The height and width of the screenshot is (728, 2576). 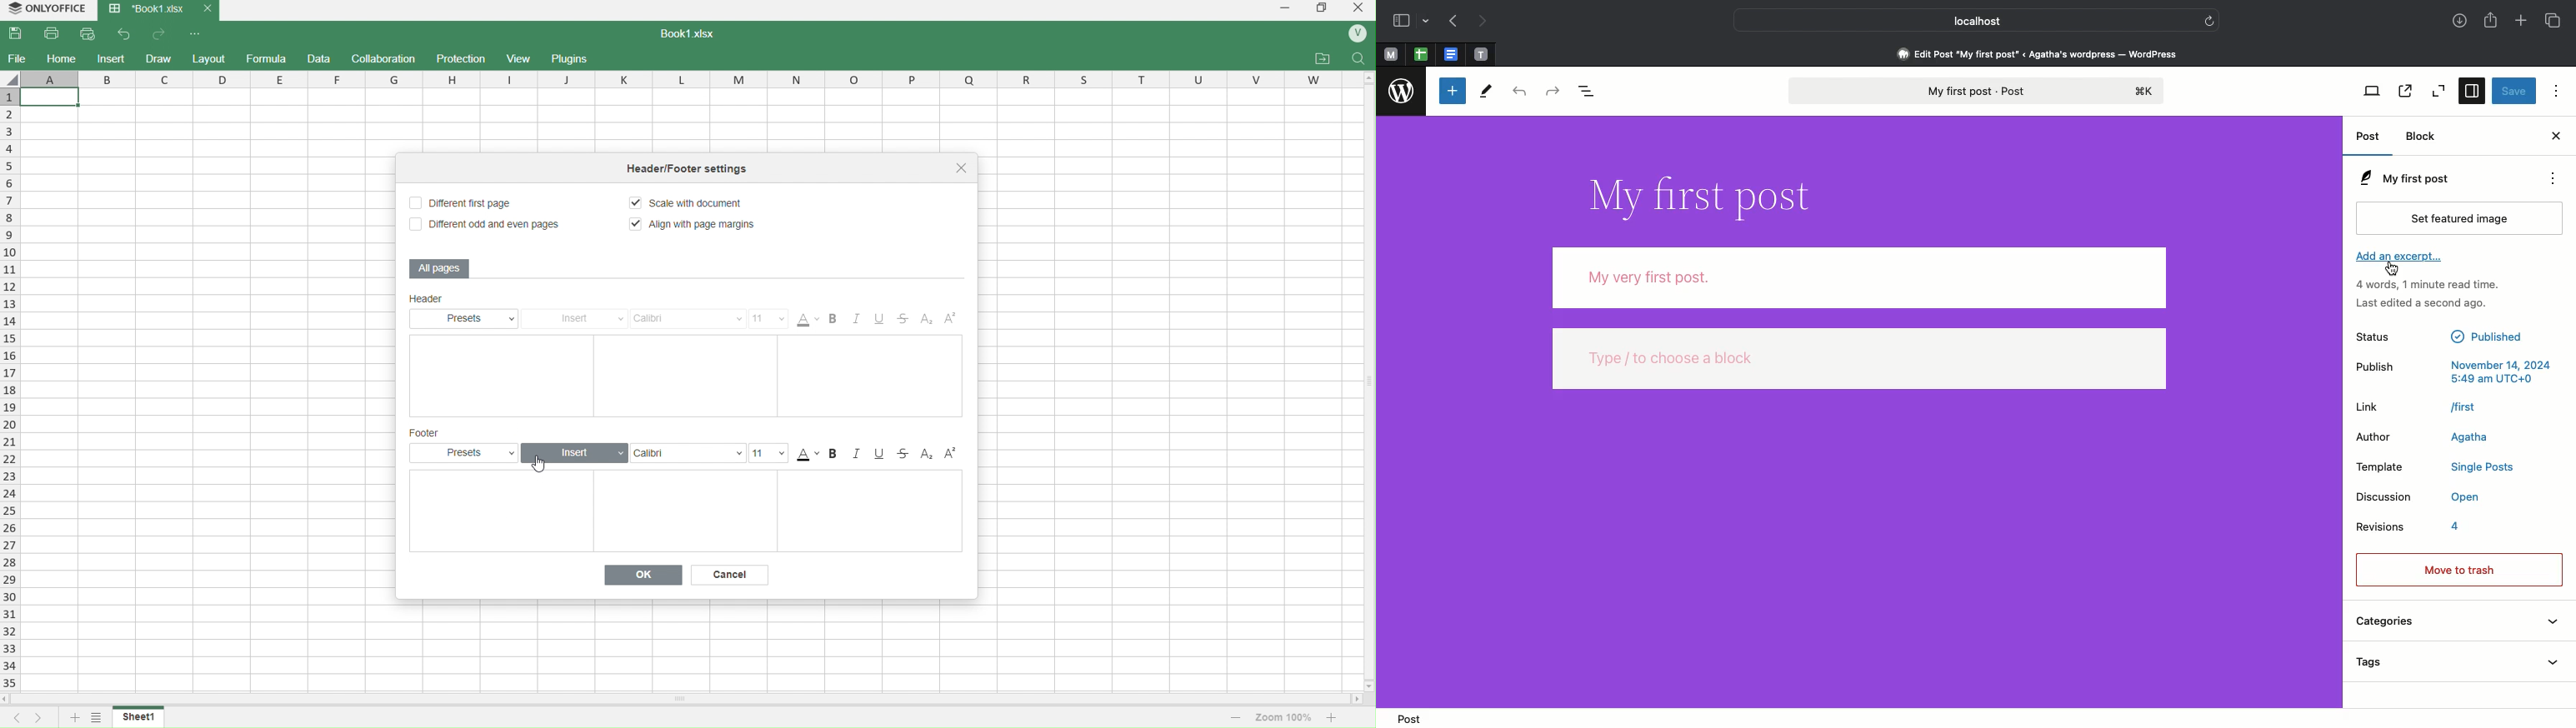 I want to click on rows, so click(x=9, y=390).